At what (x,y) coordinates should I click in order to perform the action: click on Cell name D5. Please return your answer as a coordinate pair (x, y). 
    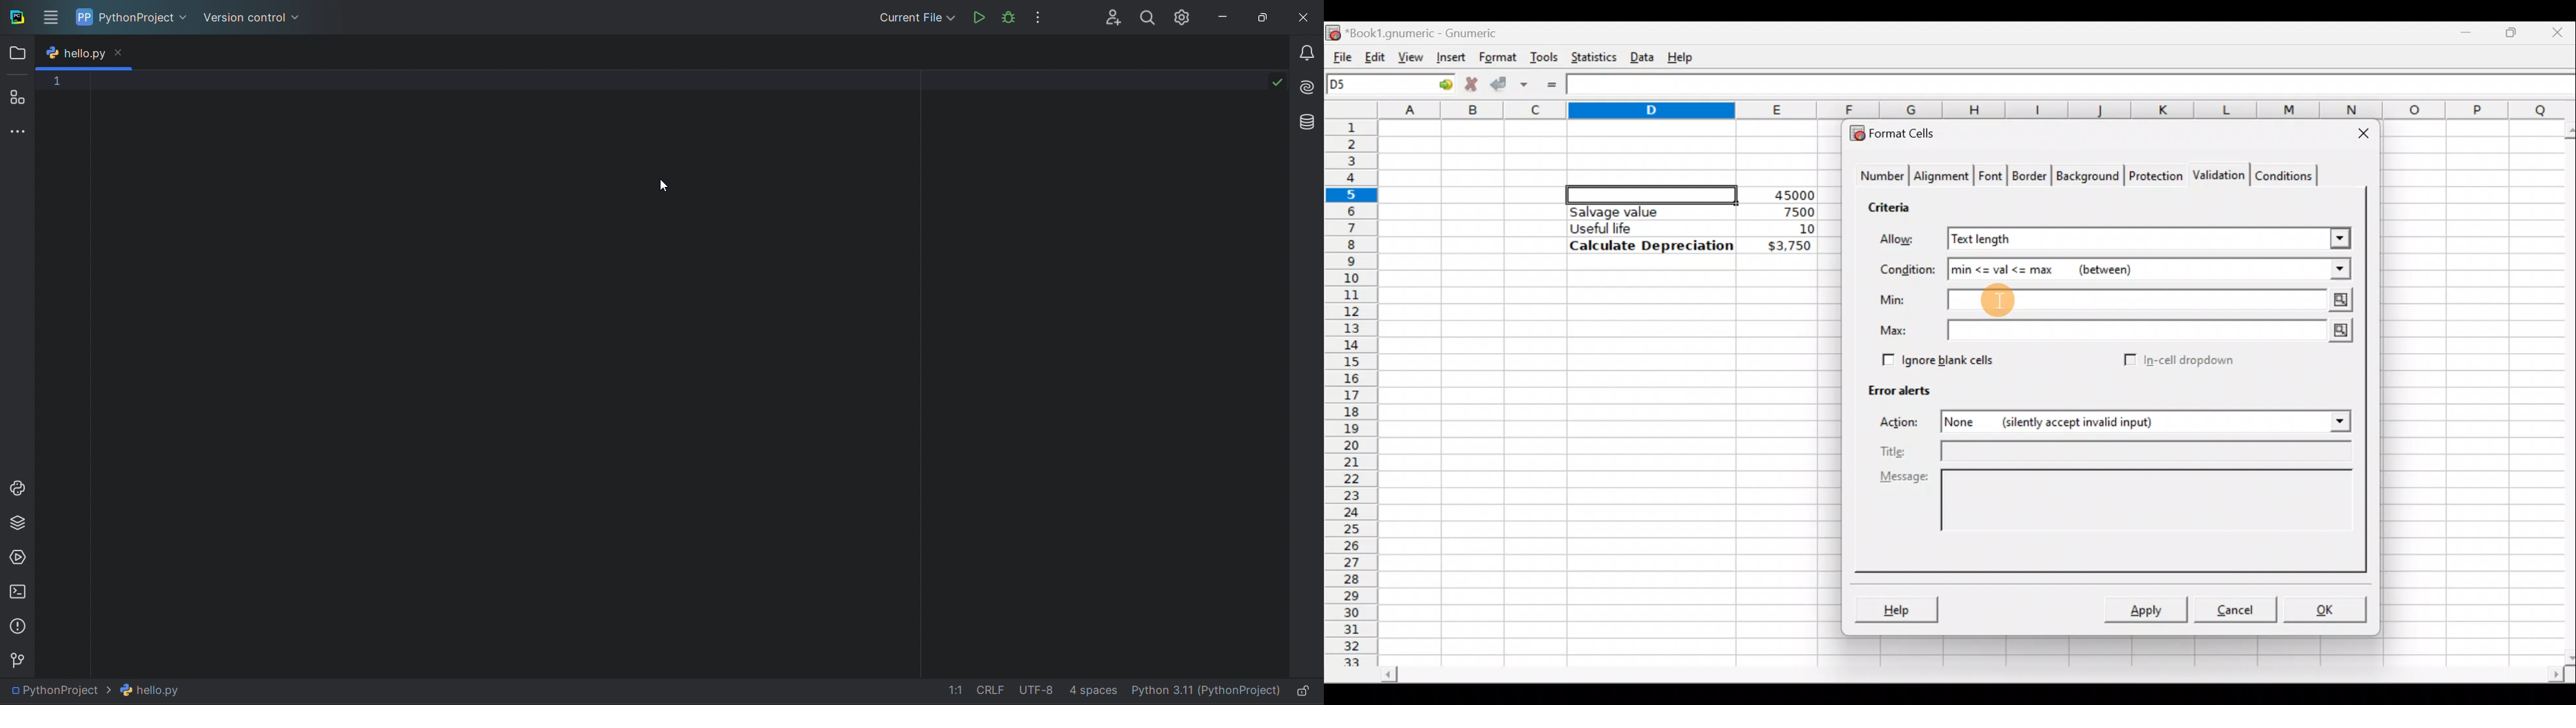
    Looking at the image, I should click on (1375, 86).